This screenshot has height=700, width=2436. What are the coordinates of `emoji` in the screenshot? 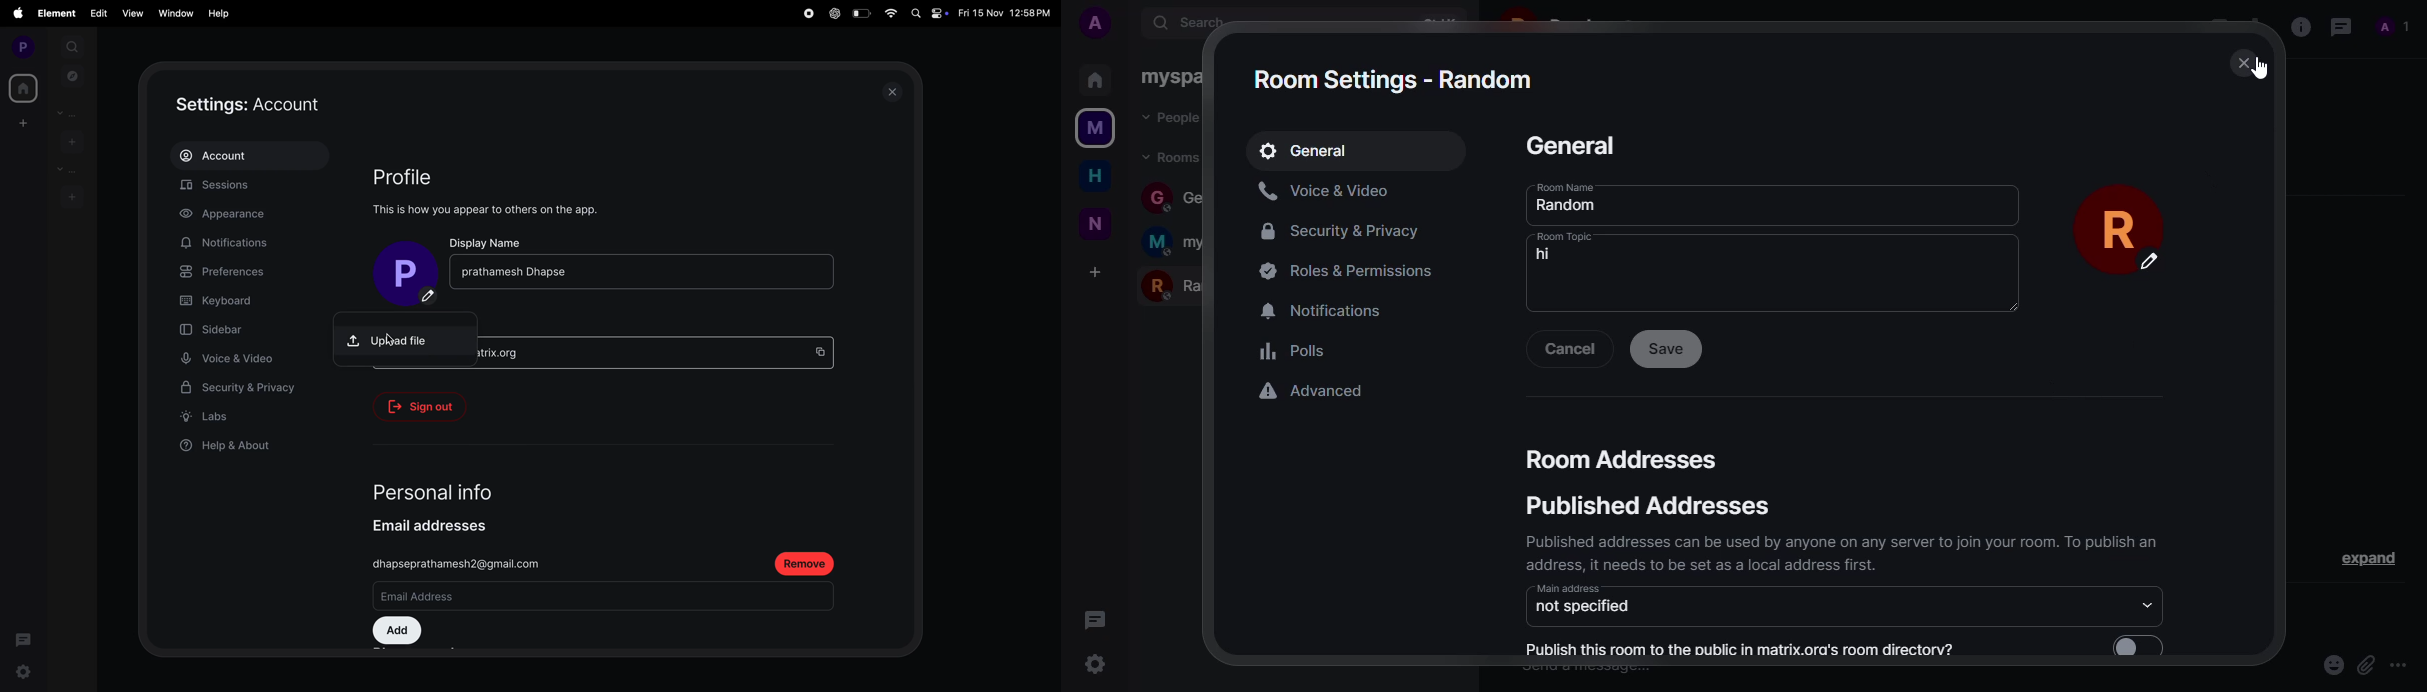 It's located at (2325, 660).